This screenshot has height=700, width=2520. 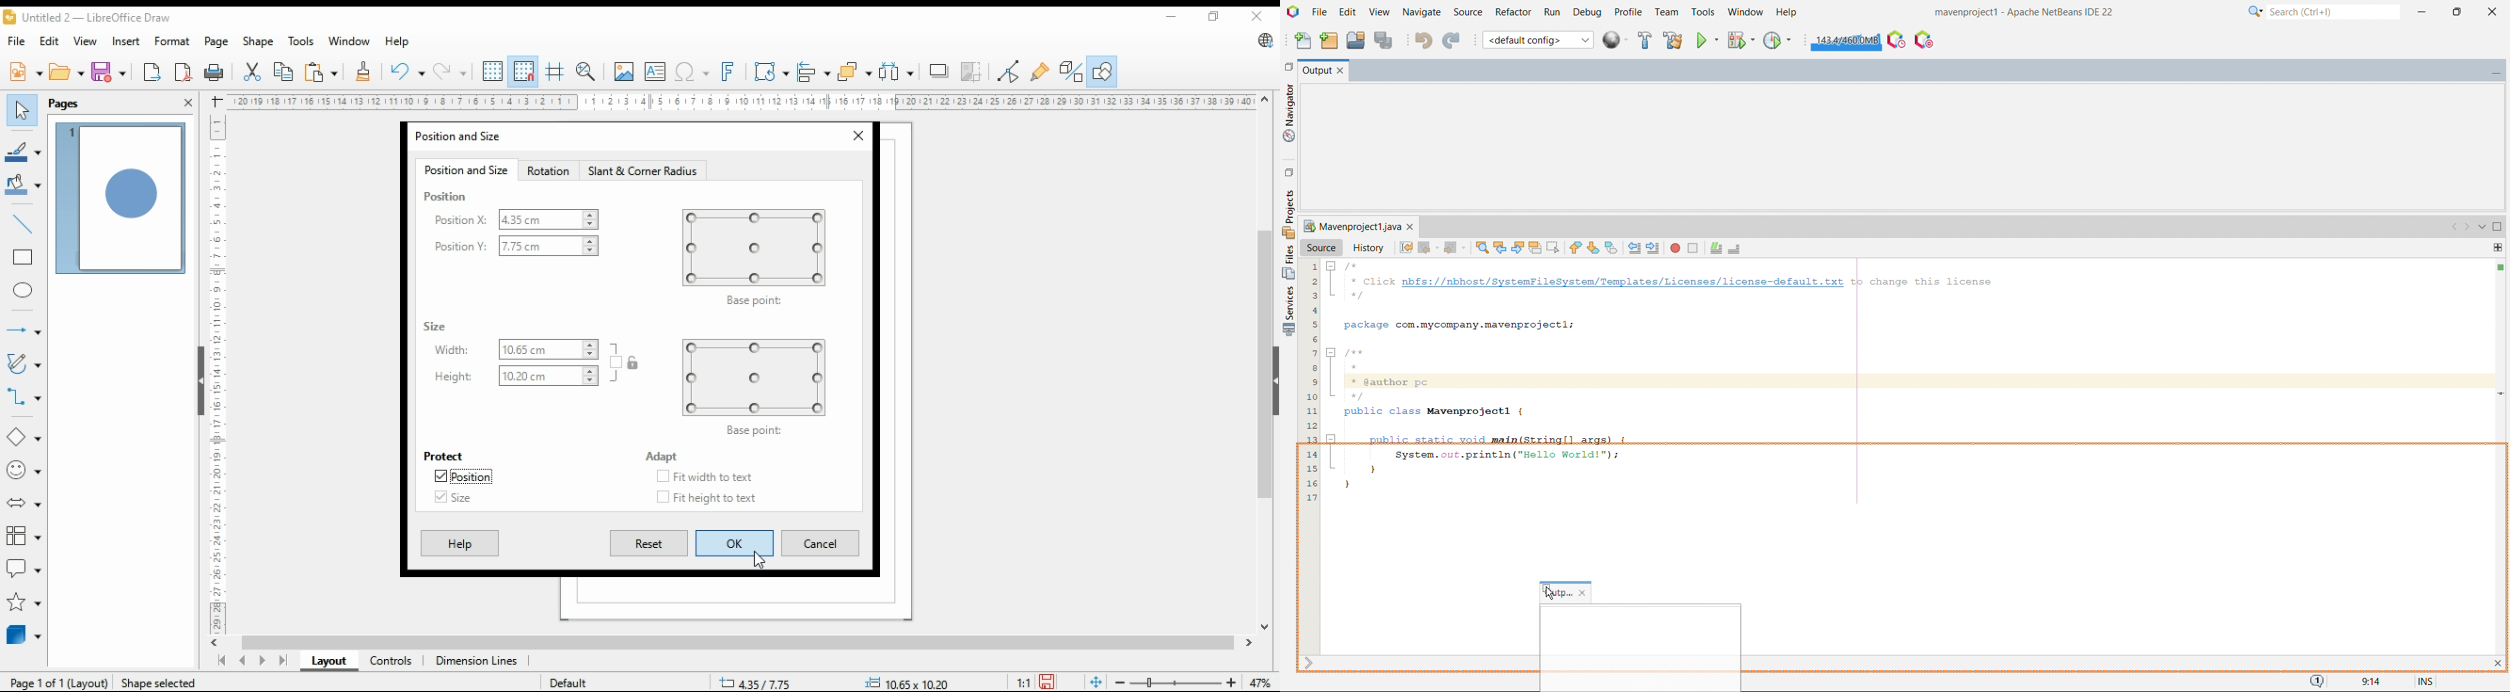 I want to click on position and size, so click(x=466, y=170).